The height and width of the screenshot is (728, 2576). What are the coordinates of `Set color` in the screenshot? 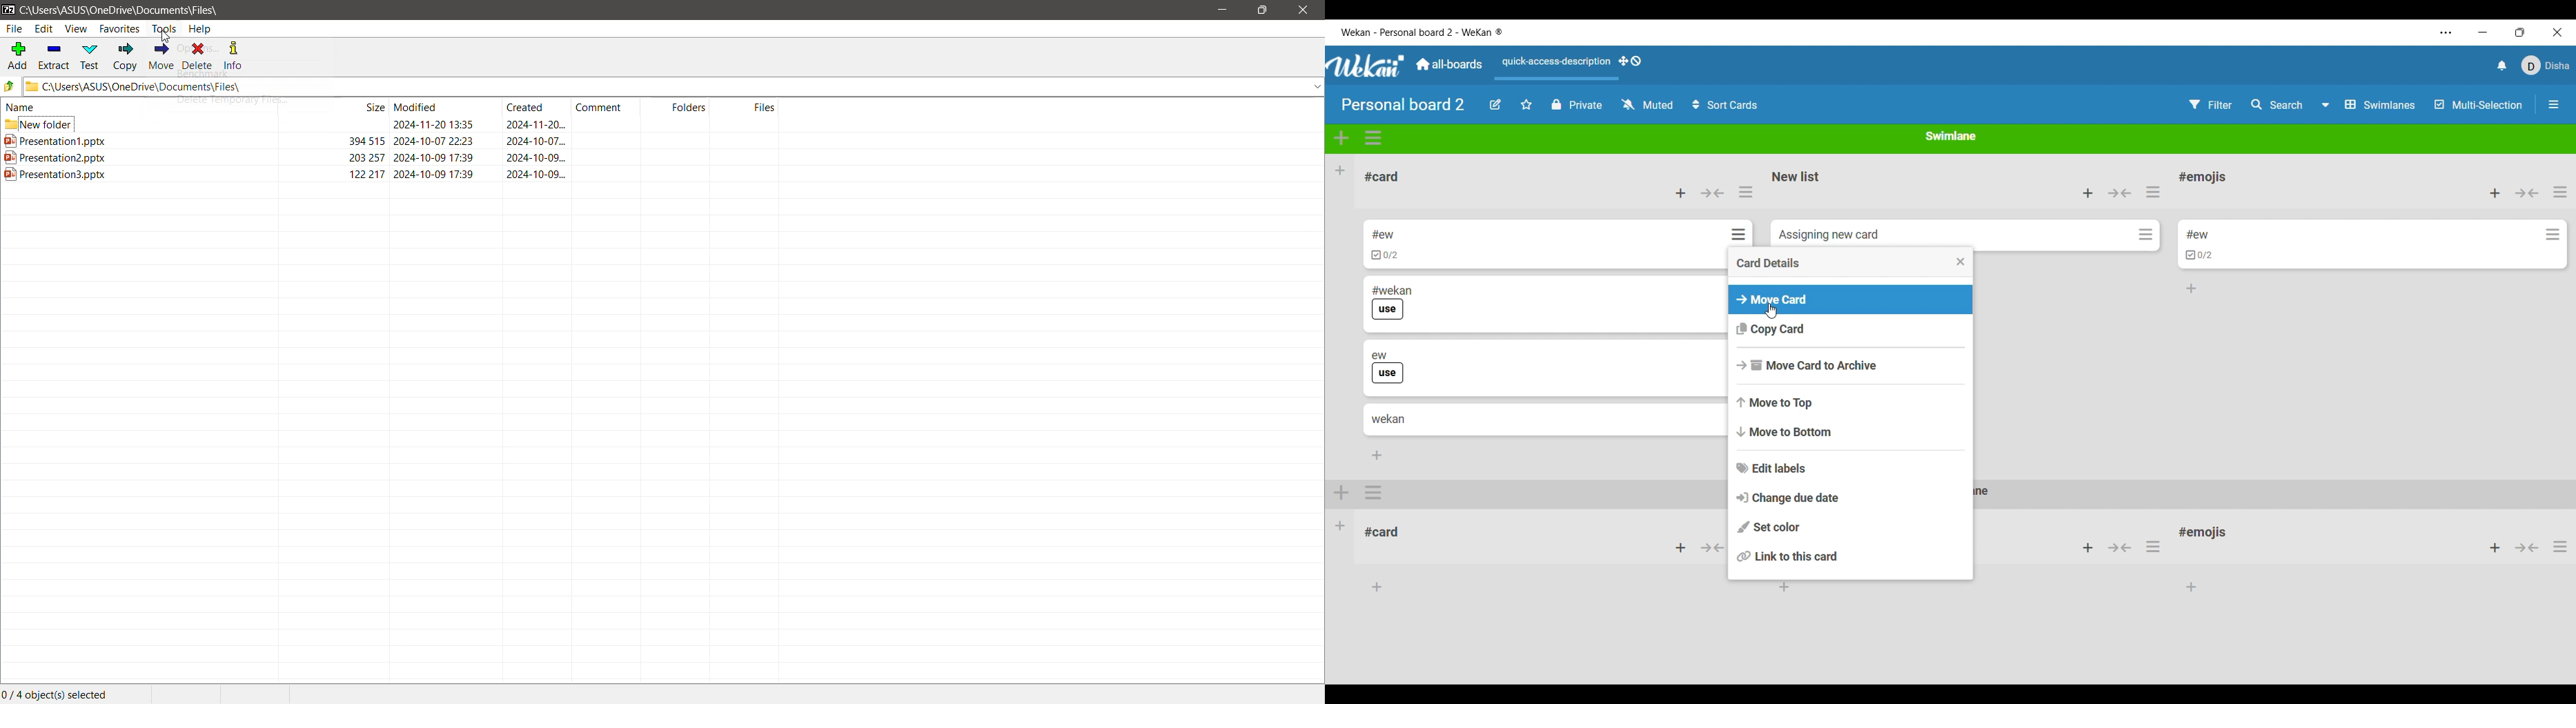 It's located at (1851, 527).